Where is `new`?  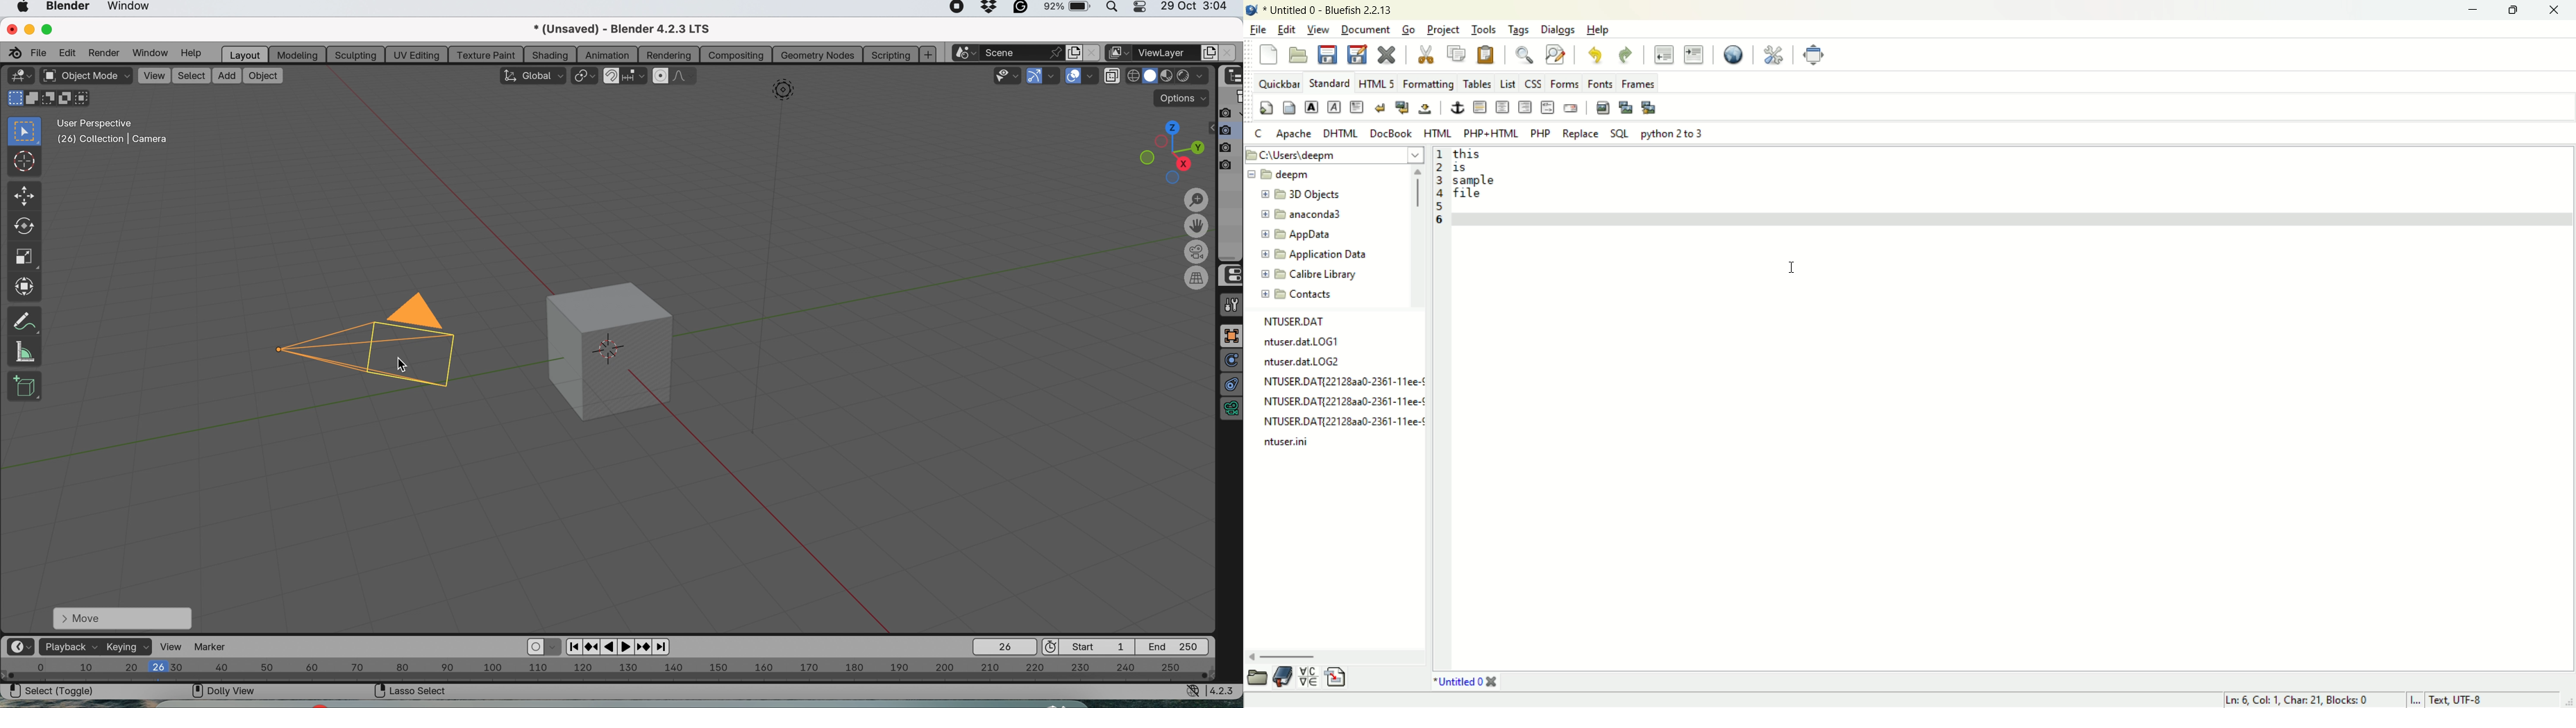 new is located at coordinates (1268, 53).